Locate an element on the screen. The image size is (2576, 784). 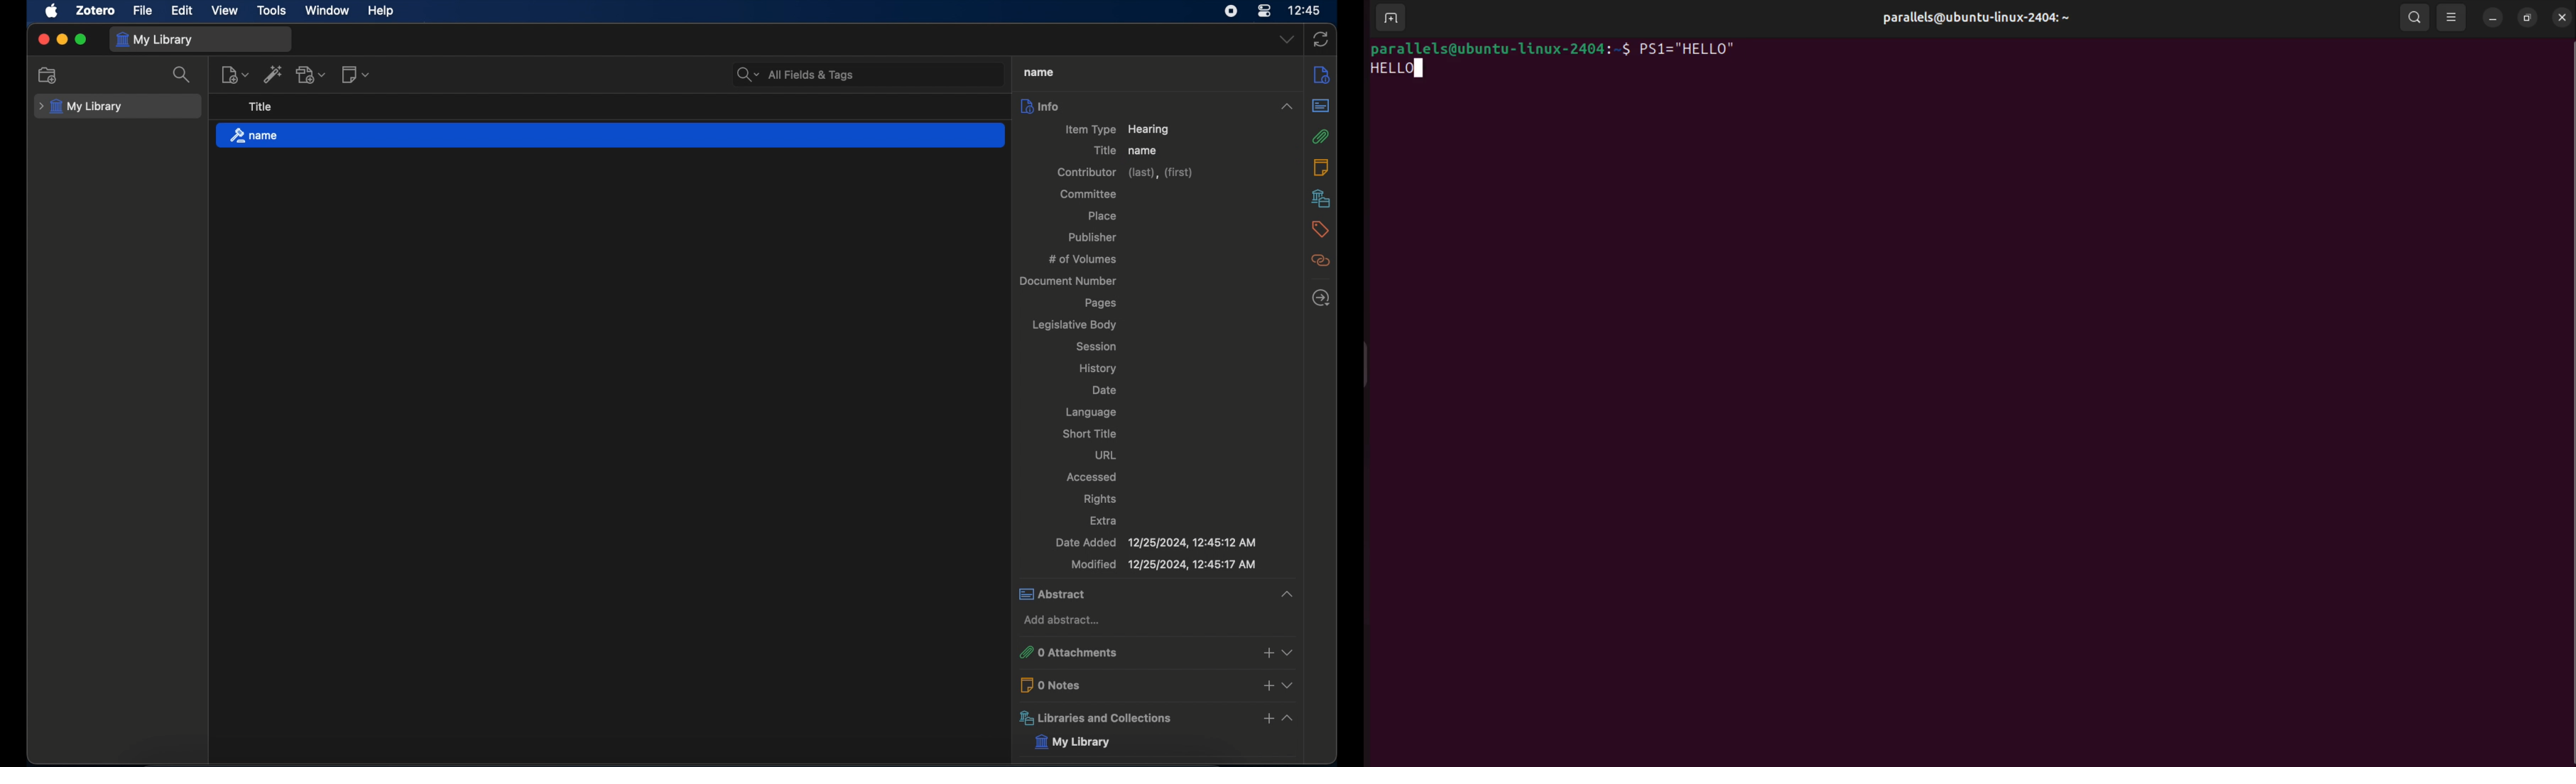
abstract is located at coordinates (1154, 594).